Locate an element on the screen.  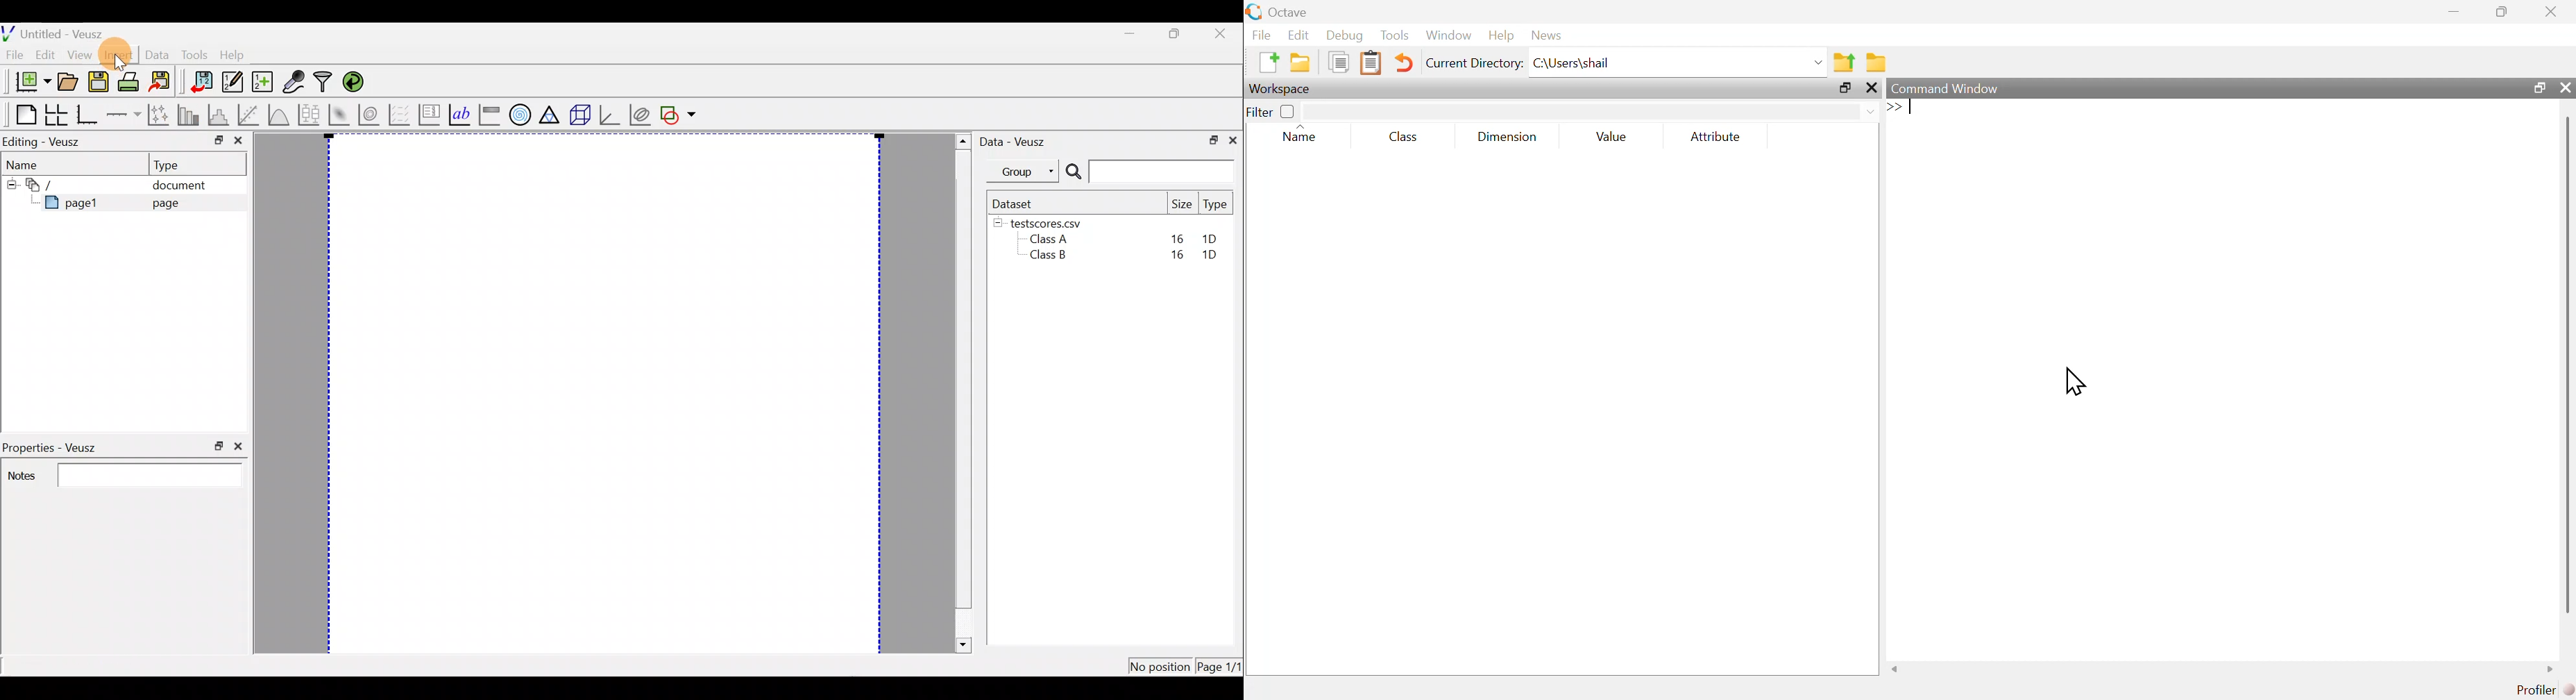
New file is located at coordinates (1266, 62).